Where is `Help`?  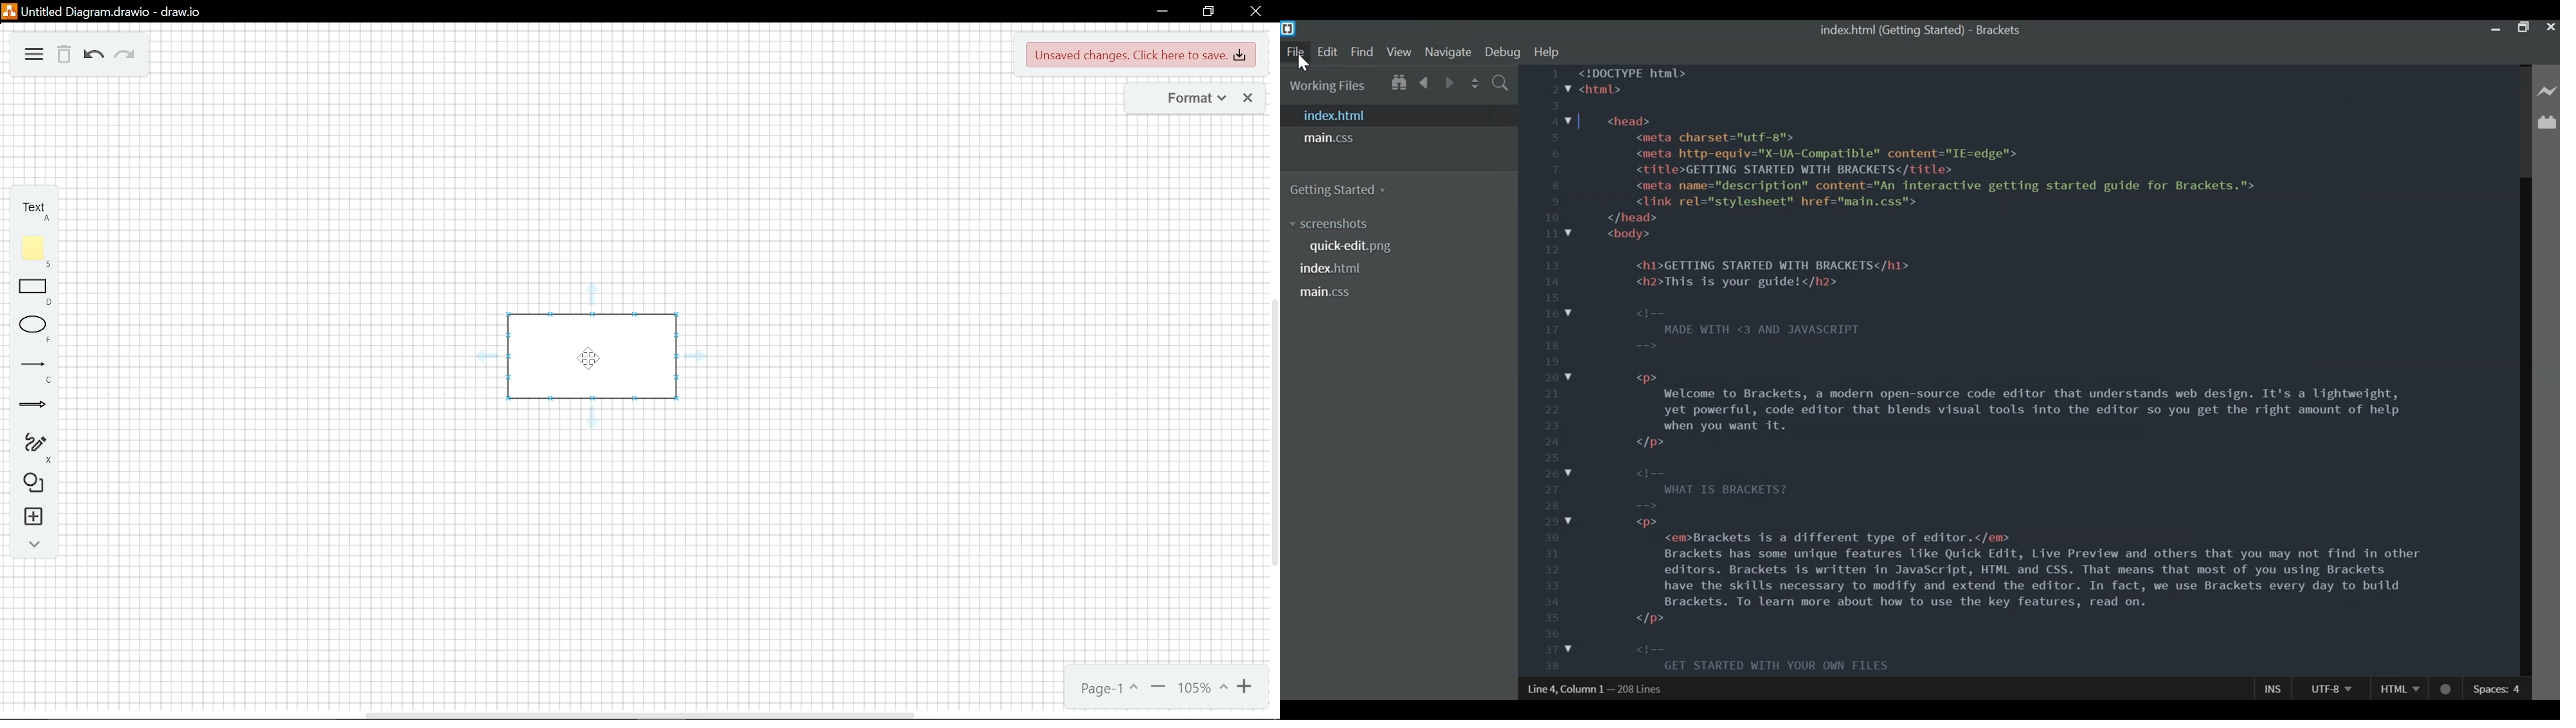
Help is located at coordinates (1547, 51).